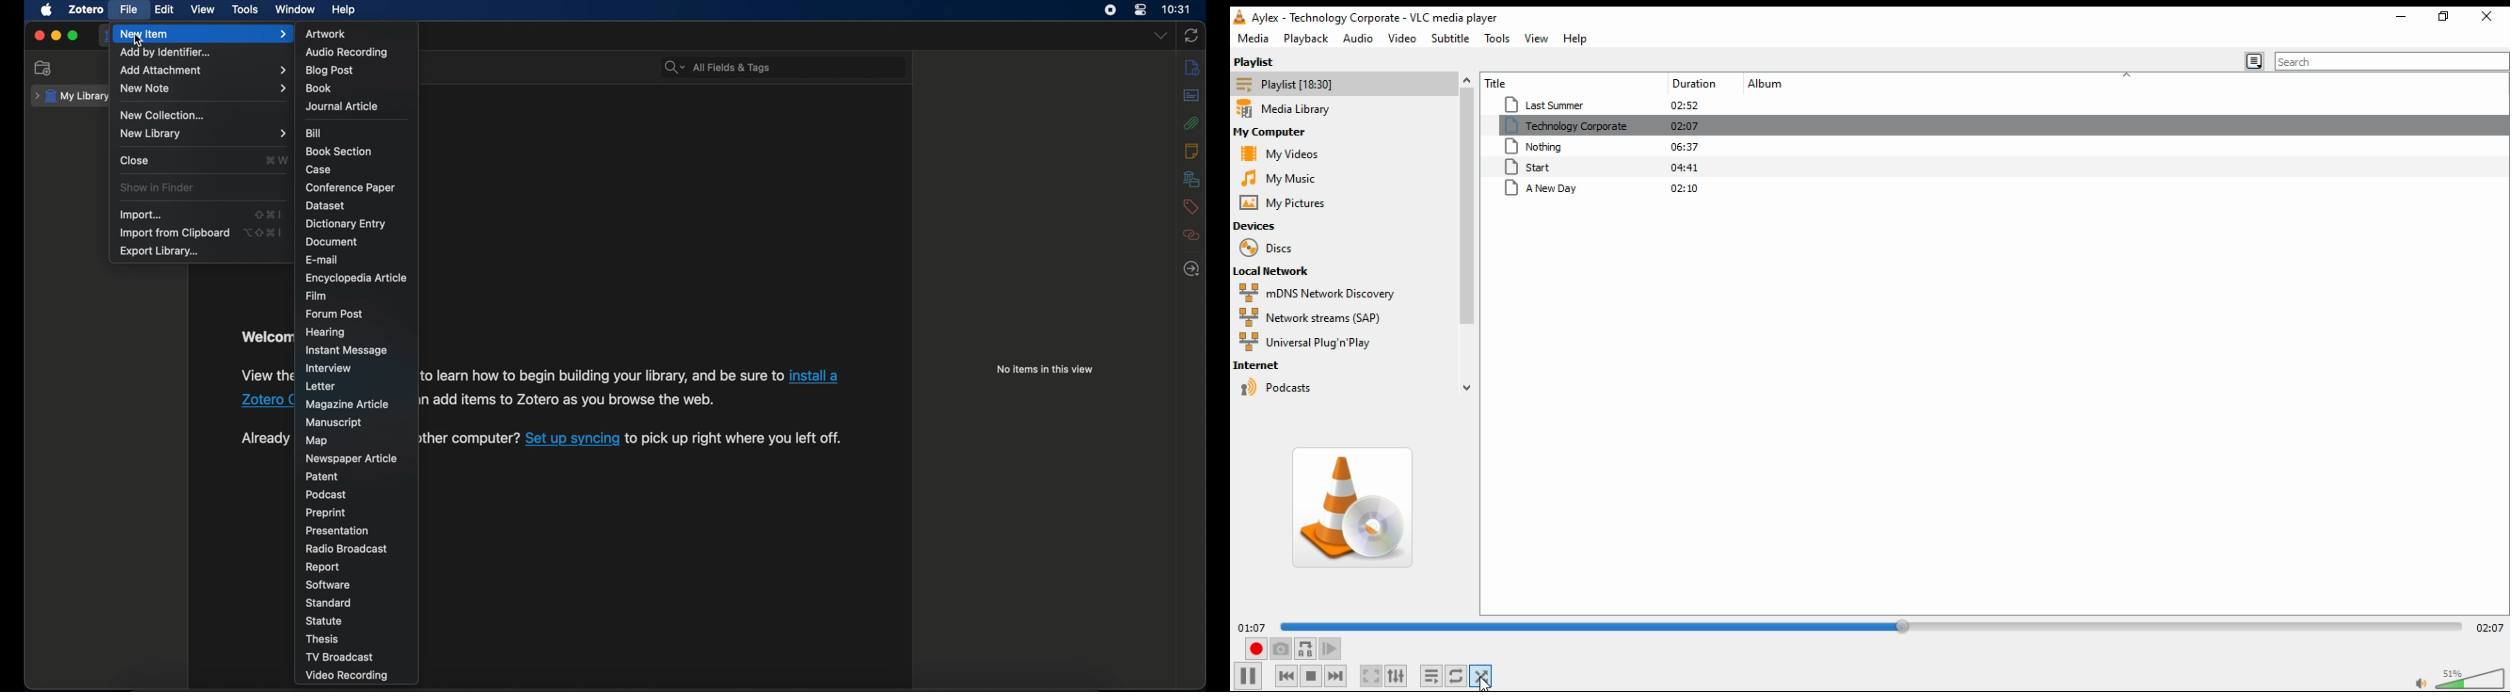 This screenshot has width=2520, height=700. What do you see at coordinates (164, 10) in the screenshot?
I see `edit` at bounding box center [164, 10].